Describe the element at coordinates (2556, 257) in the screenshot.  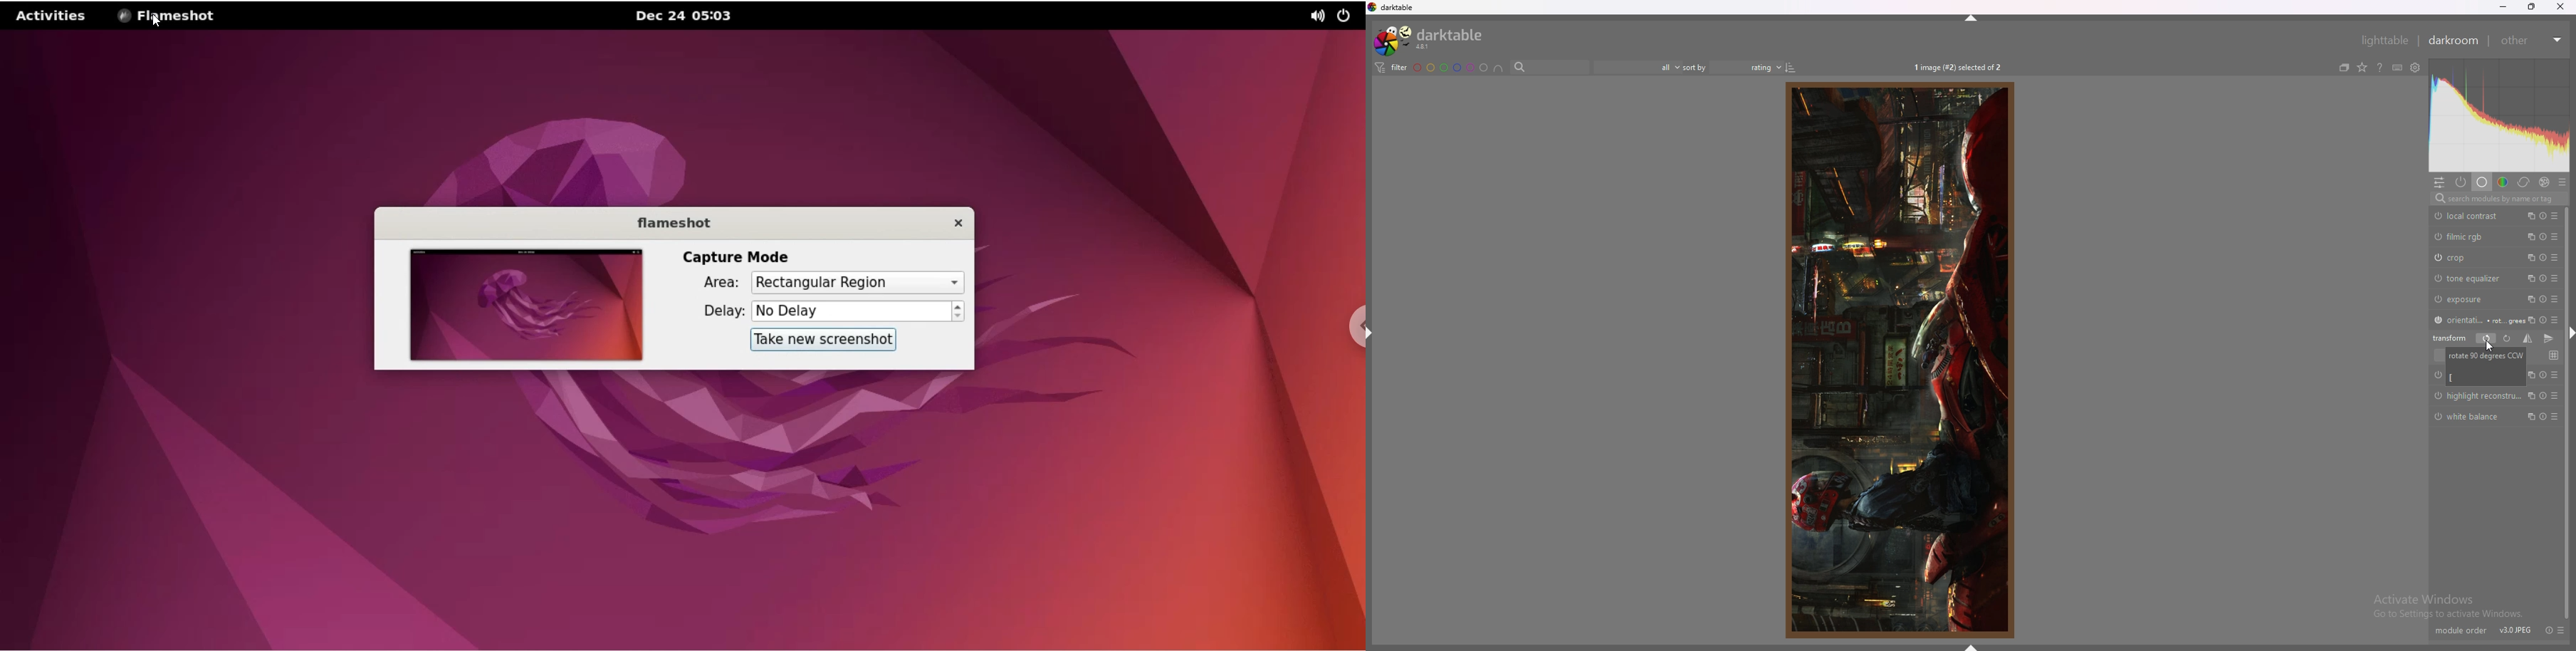
I see `presets` at that location.